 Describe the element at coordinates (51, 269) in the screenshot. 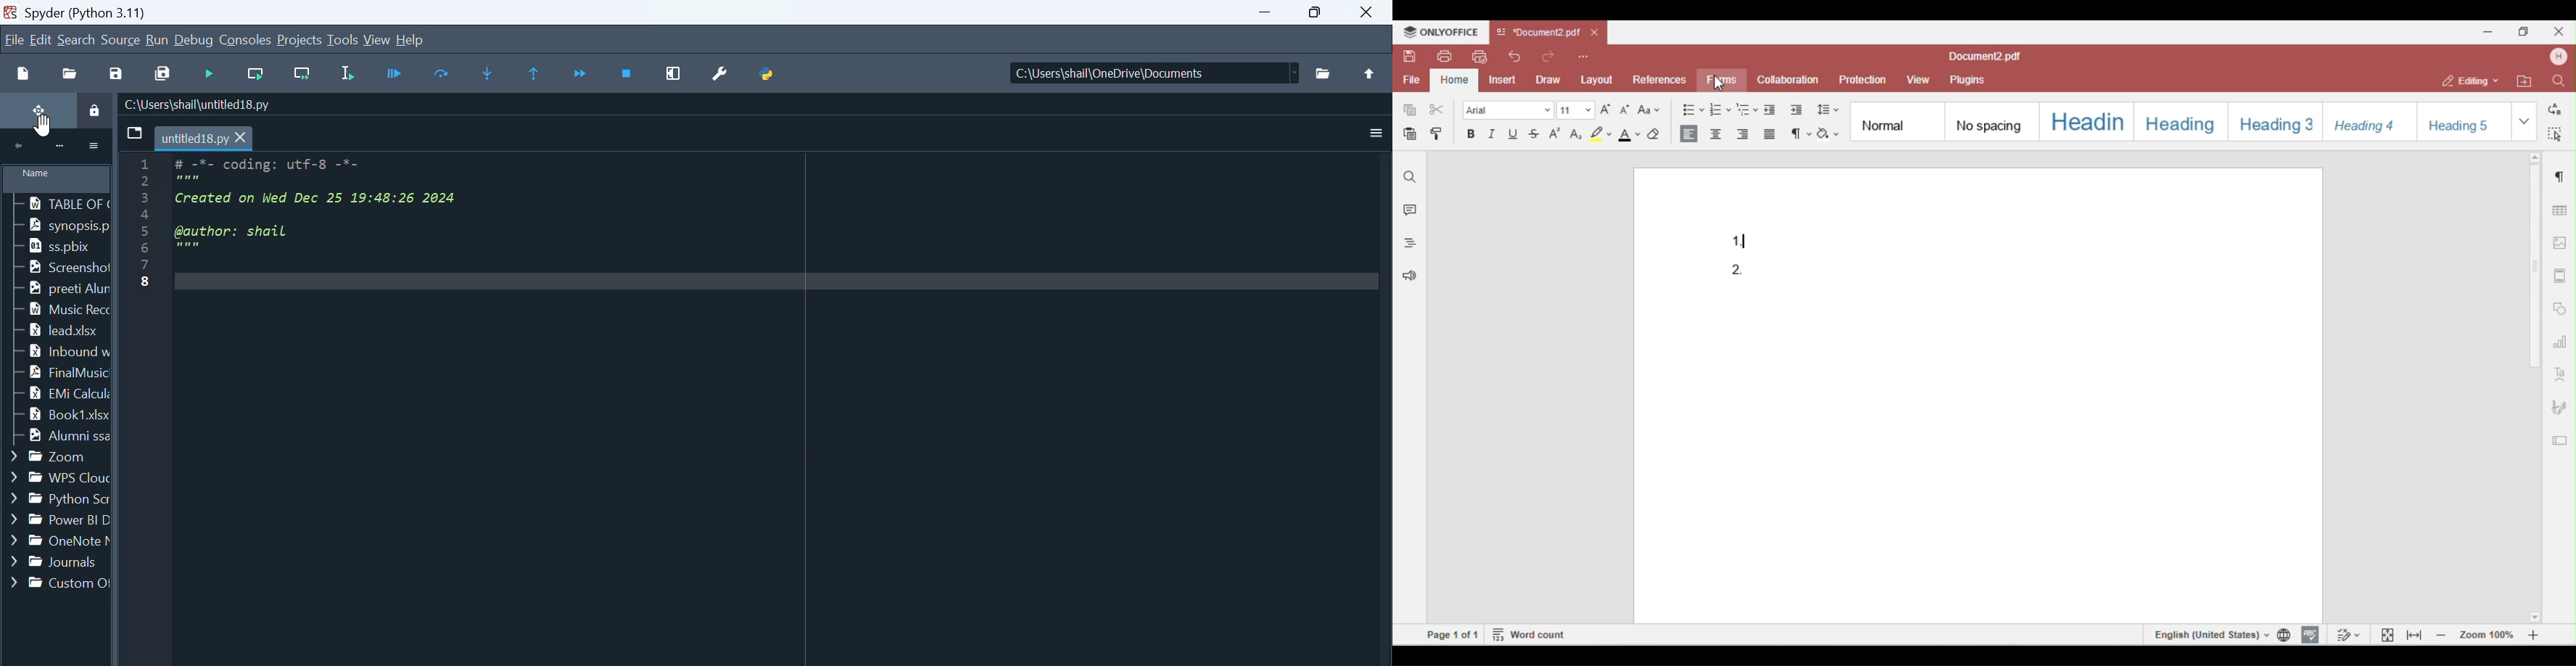

I see `Screenshot..` at that location.